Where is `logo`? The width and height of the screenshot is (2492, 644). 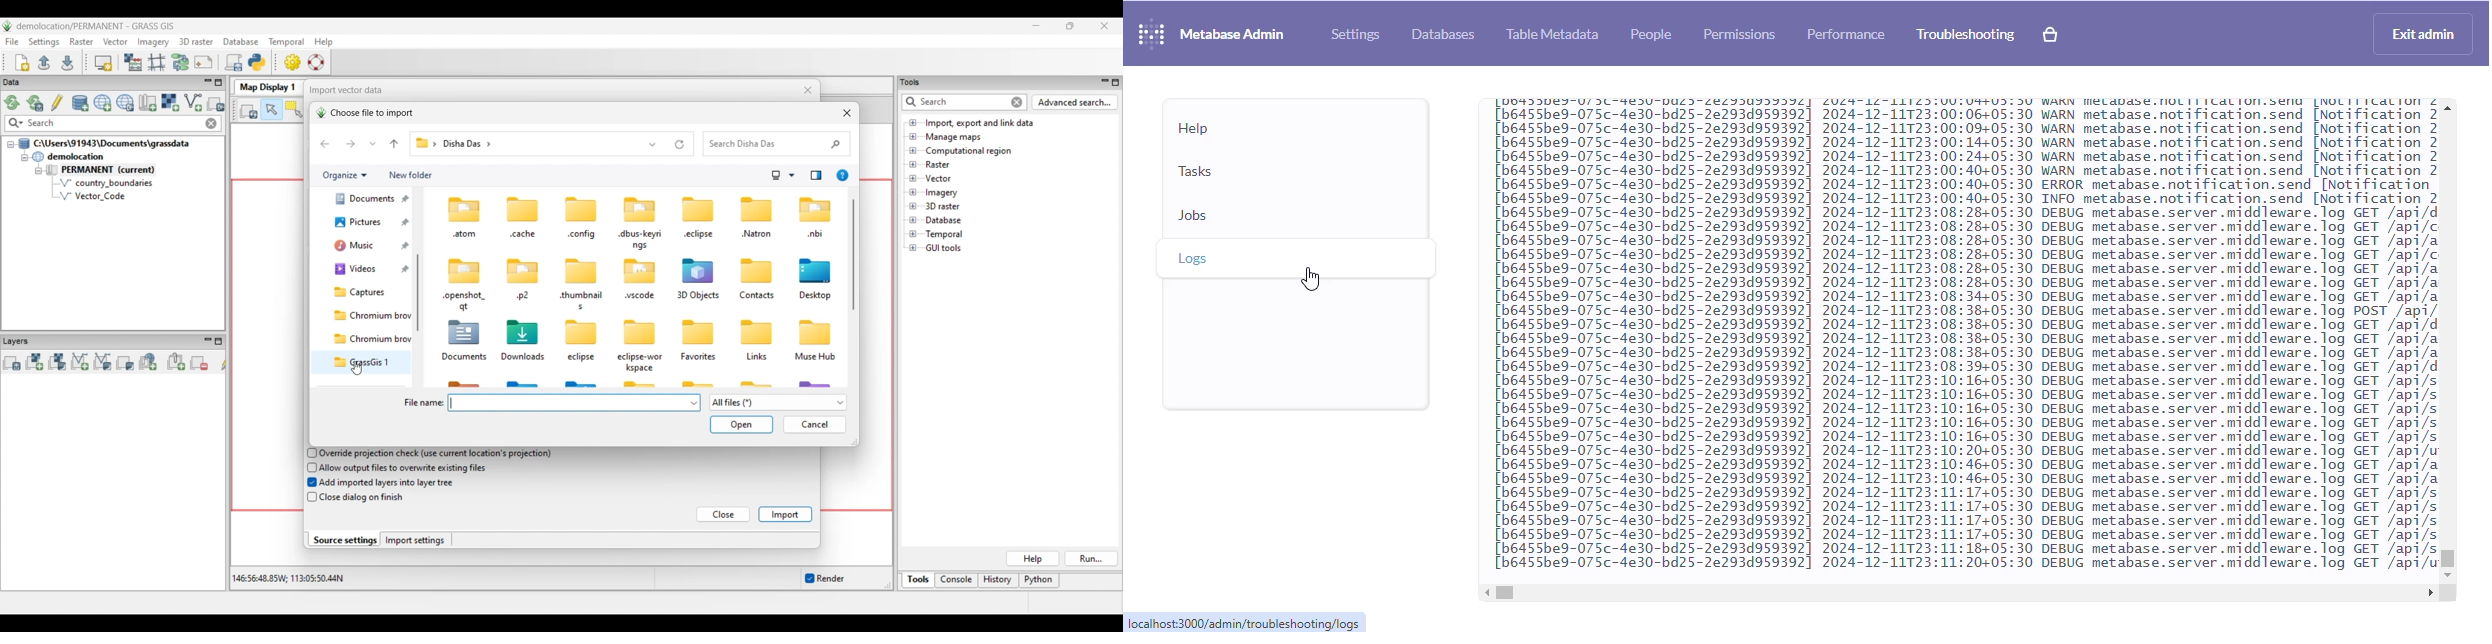 logo is located at coordinates (1151, 33).